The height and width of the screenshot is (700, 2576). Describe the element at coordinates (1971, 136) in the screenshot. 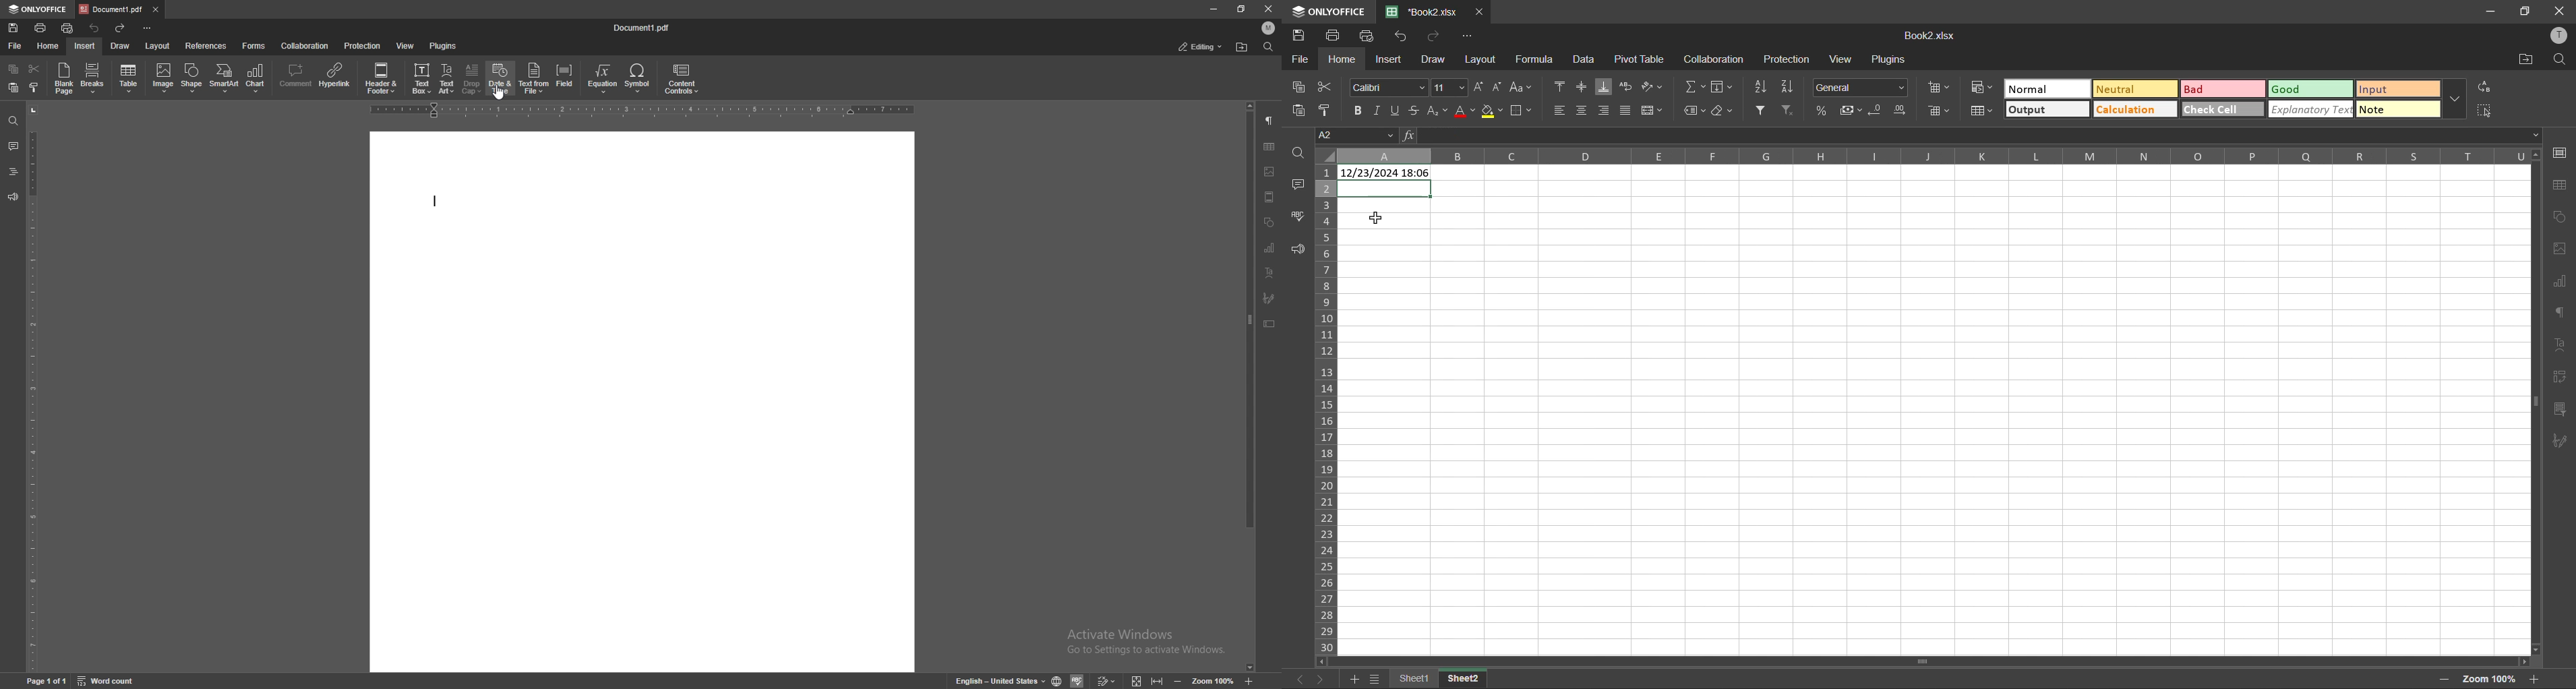

I see `formula bar` at that location.